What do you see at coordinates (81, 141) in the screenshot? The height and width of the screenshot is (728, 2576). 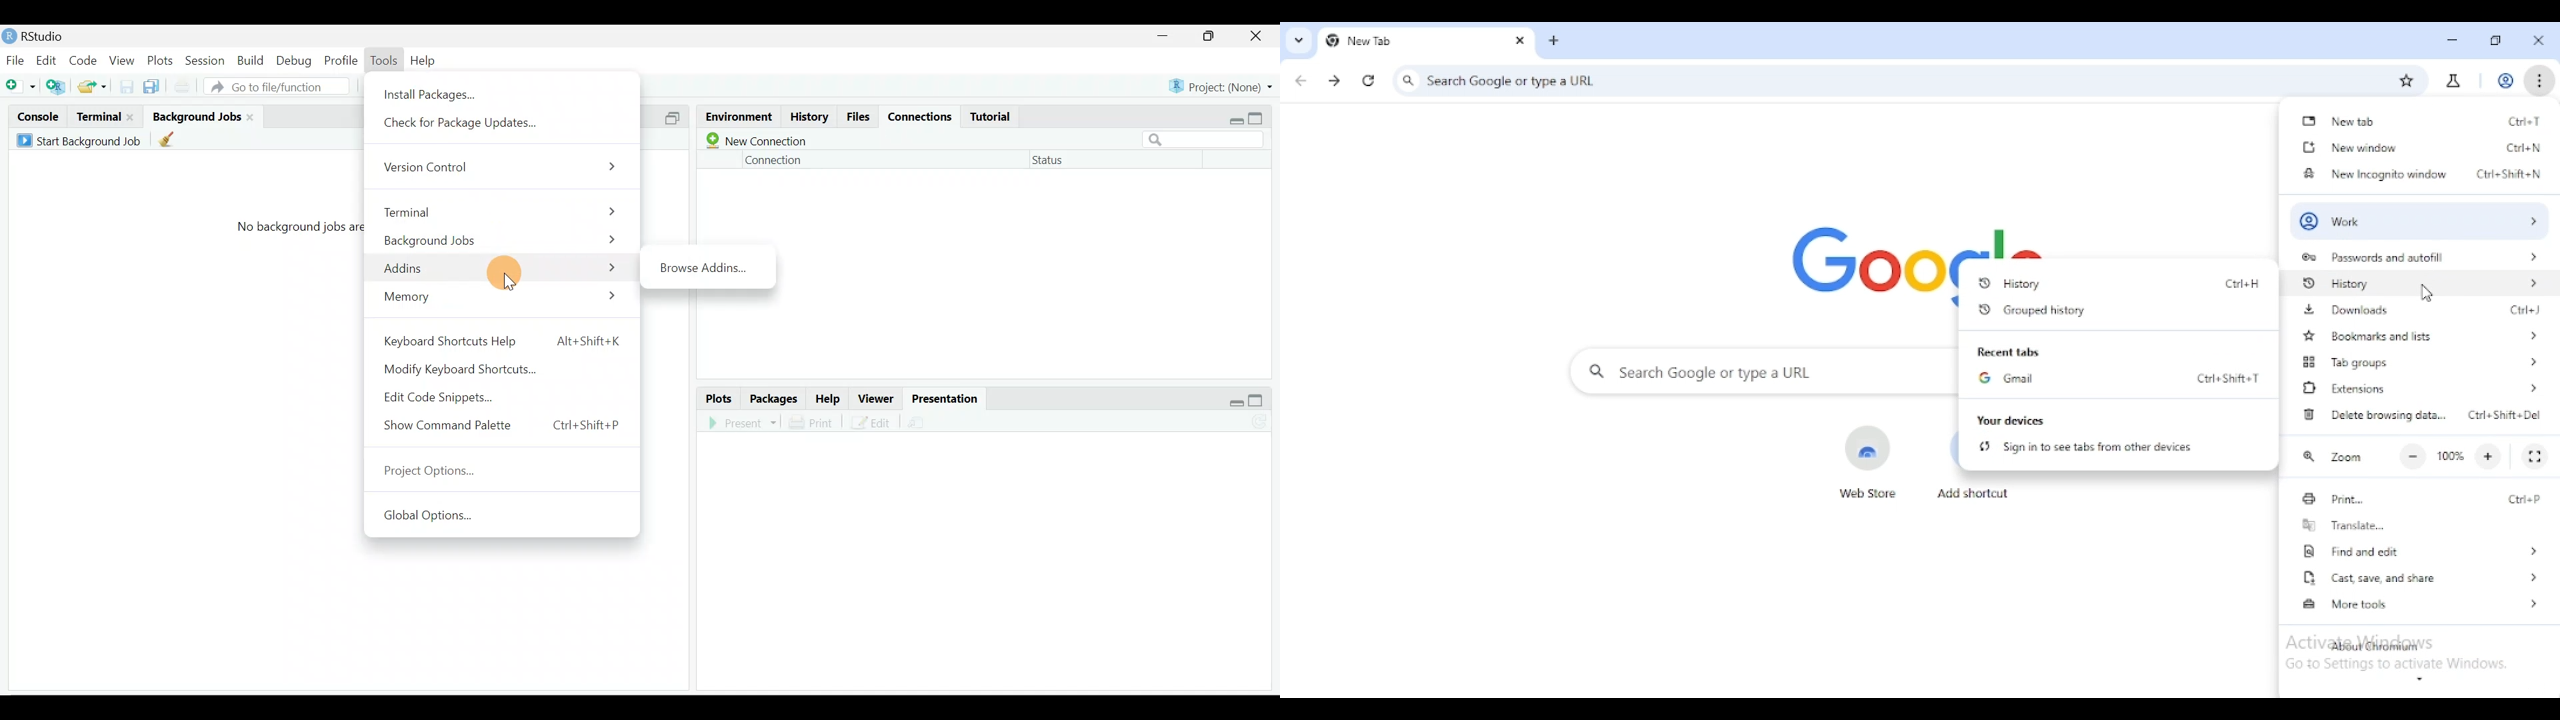 I see `Start Background Job` at bounding box center [81, 141].